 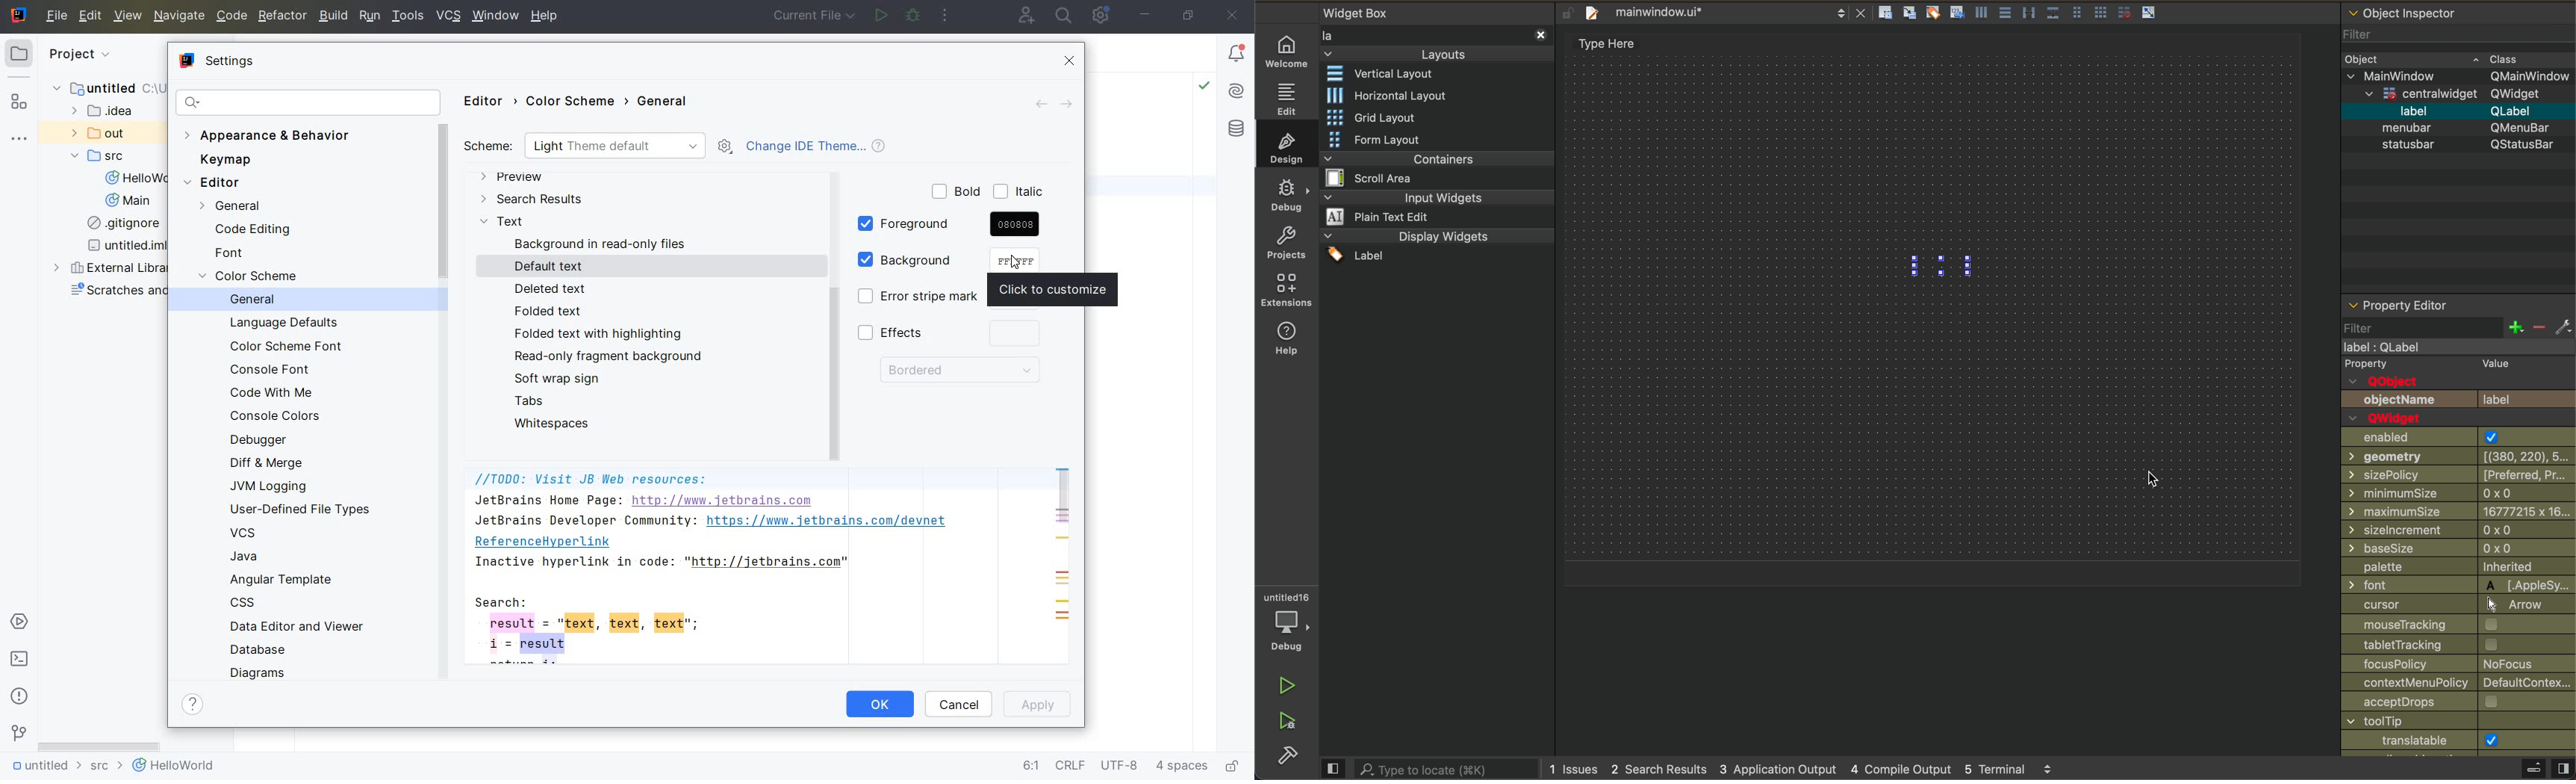 I want to click on , so click(x=2459, y=722).